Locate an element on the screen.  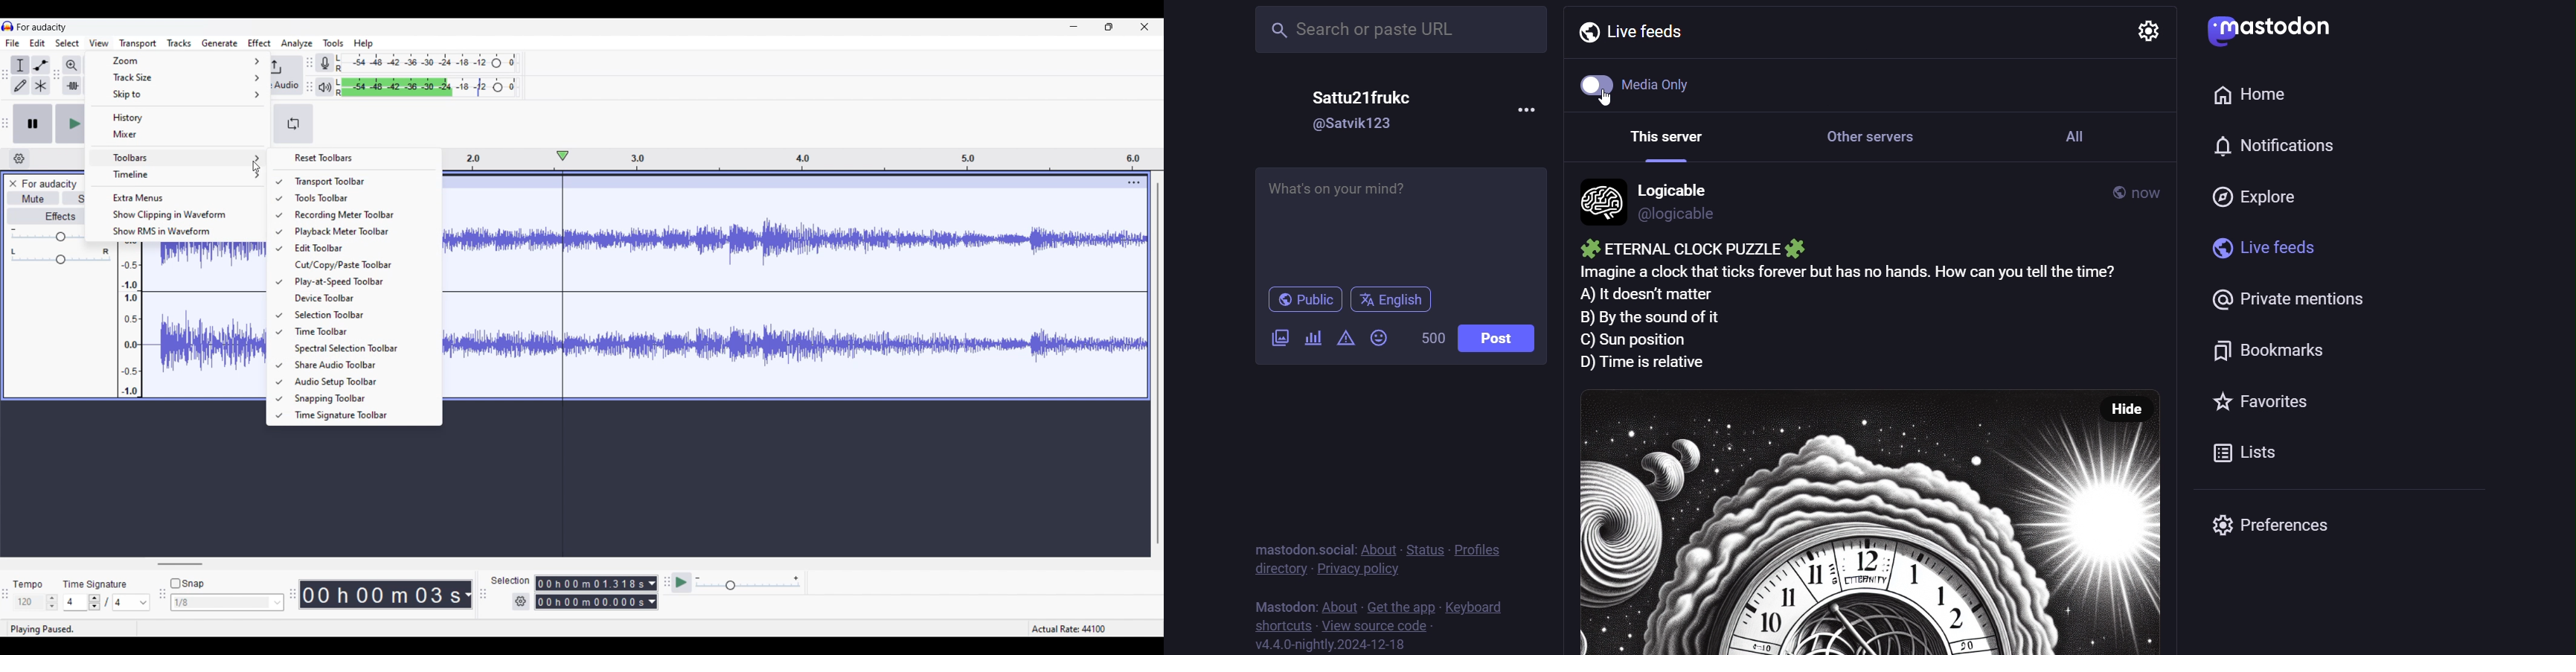
View menu is located at coordinates (99, 42).